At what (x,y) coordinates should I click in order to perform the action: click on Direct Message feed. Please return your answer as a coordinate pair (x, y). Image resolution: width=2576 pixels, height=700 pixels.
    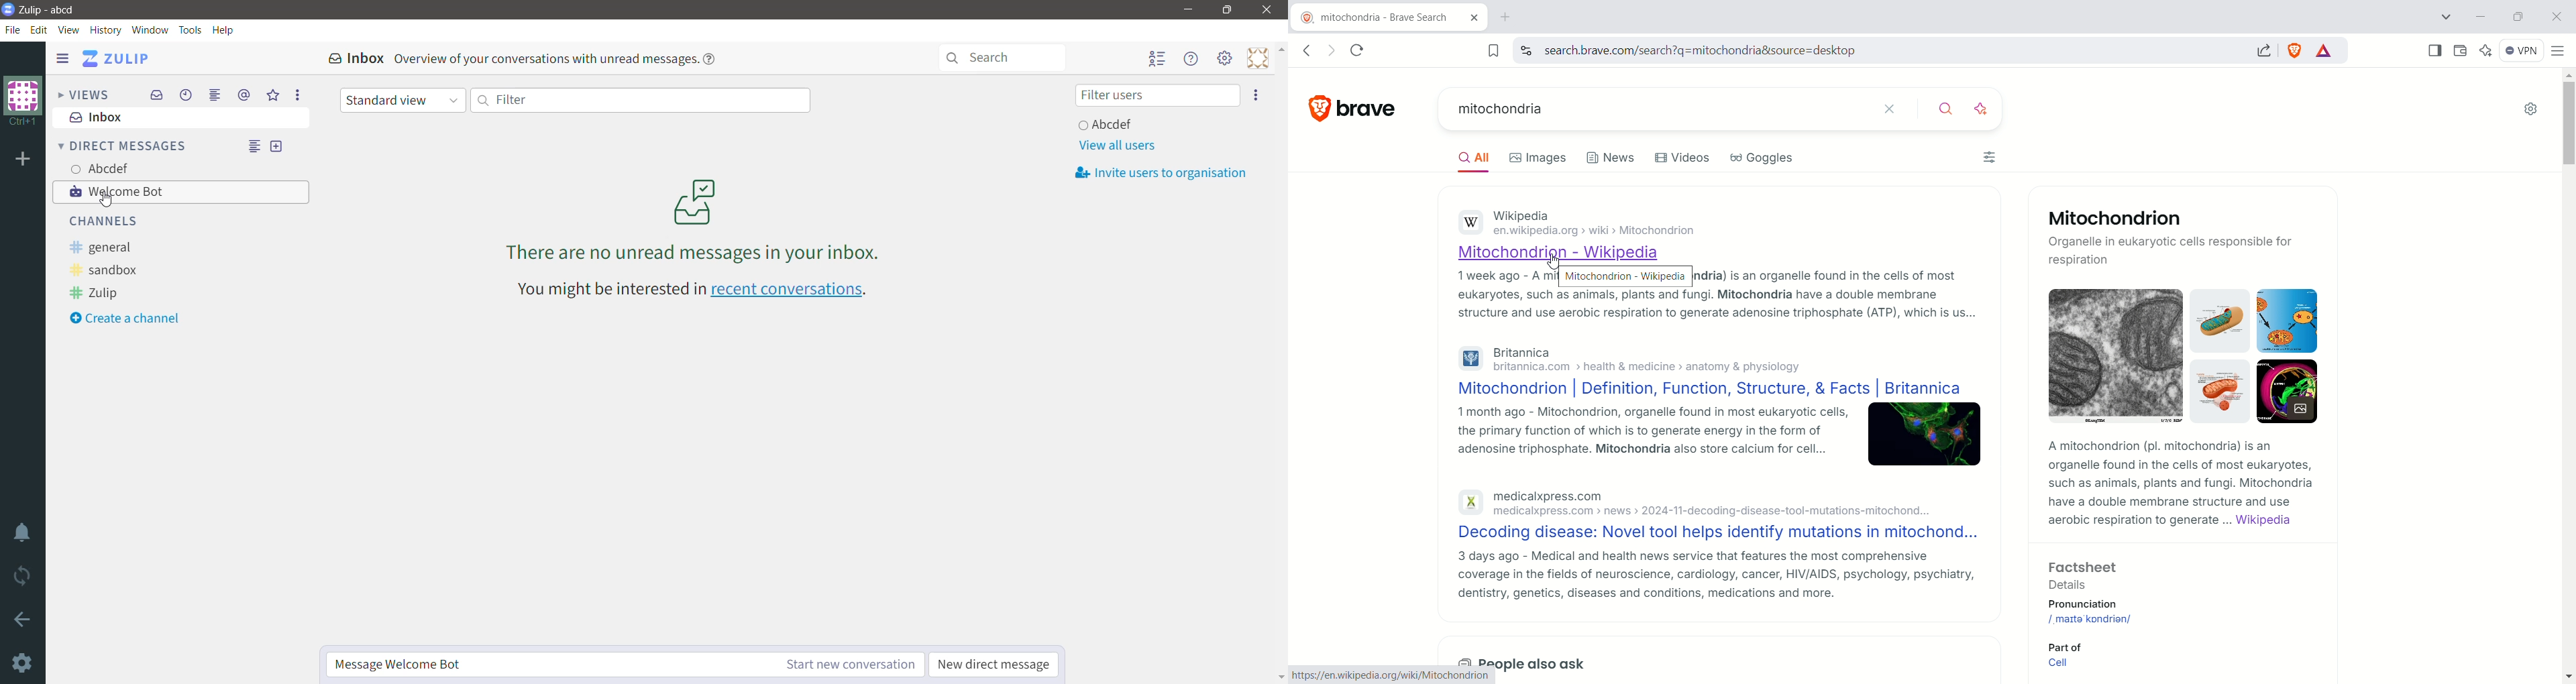
    Looking at the image, I should click on (252, 147).